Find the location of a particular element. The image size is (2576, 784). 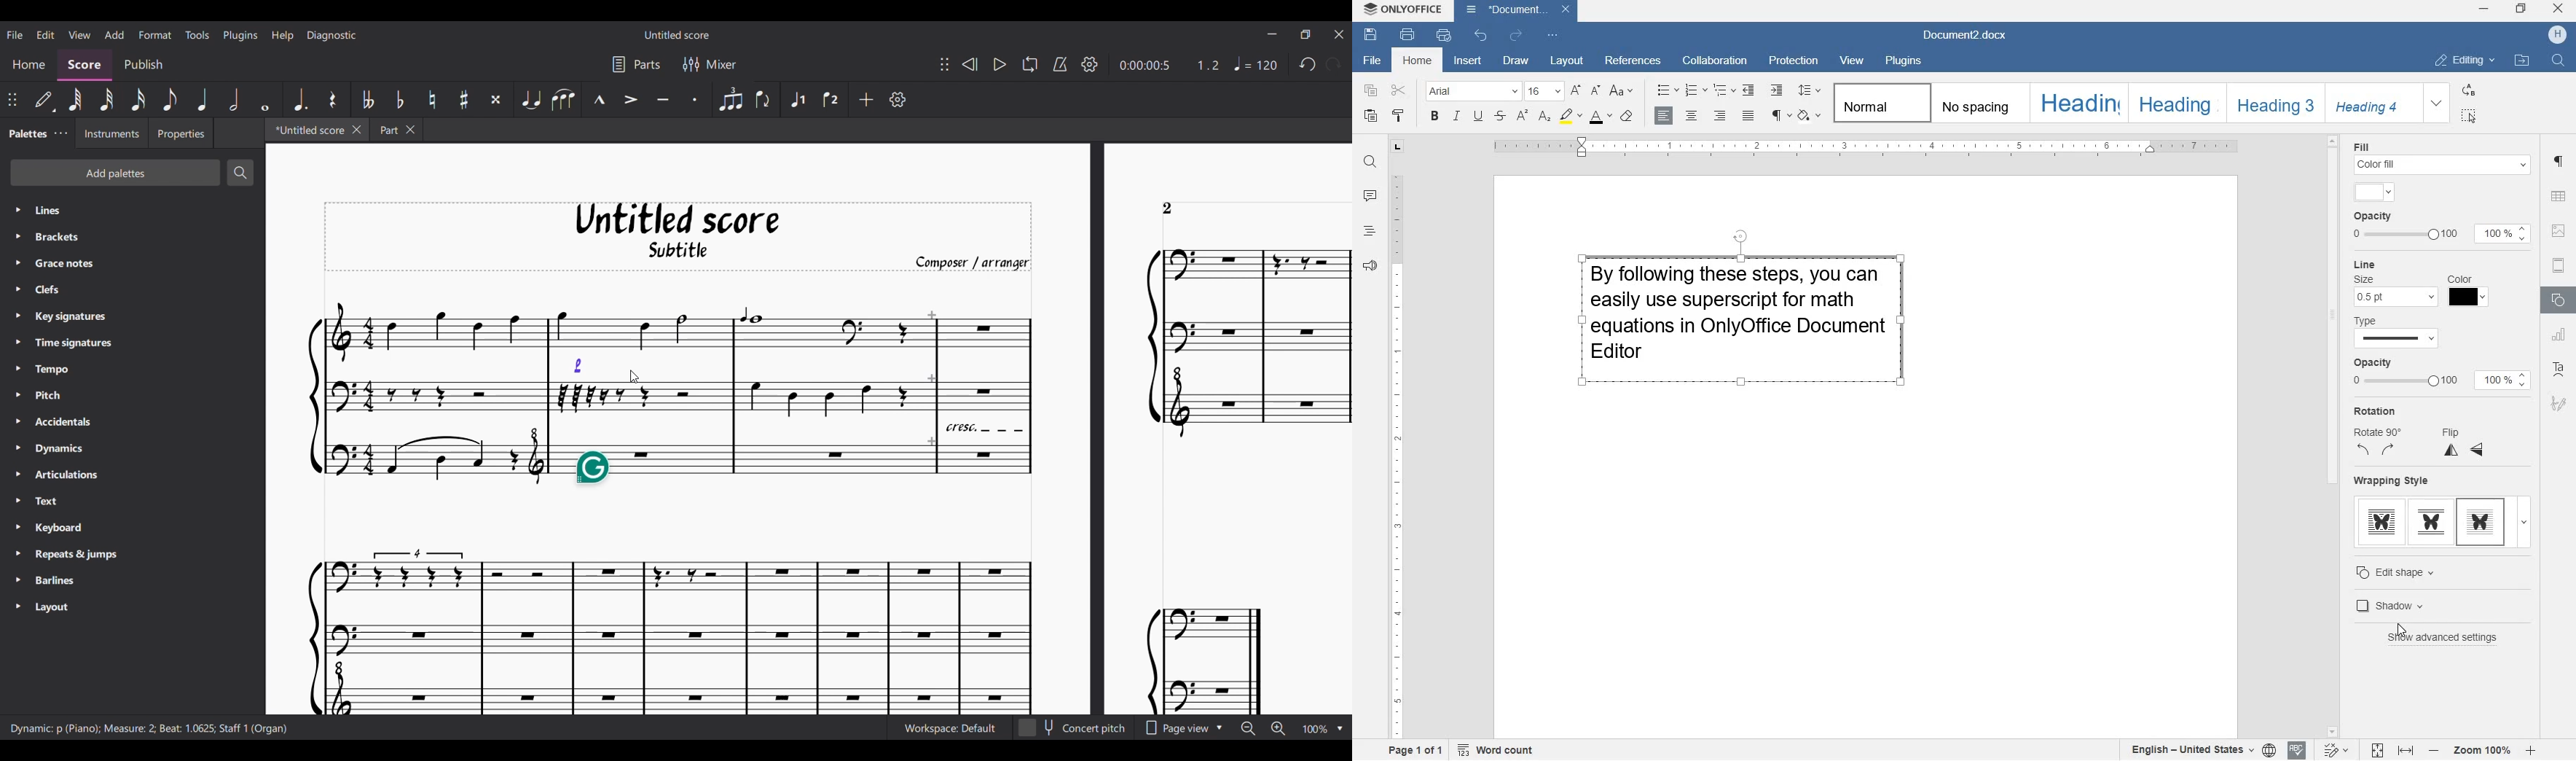

Add menu is located at coordinates (114, 35).